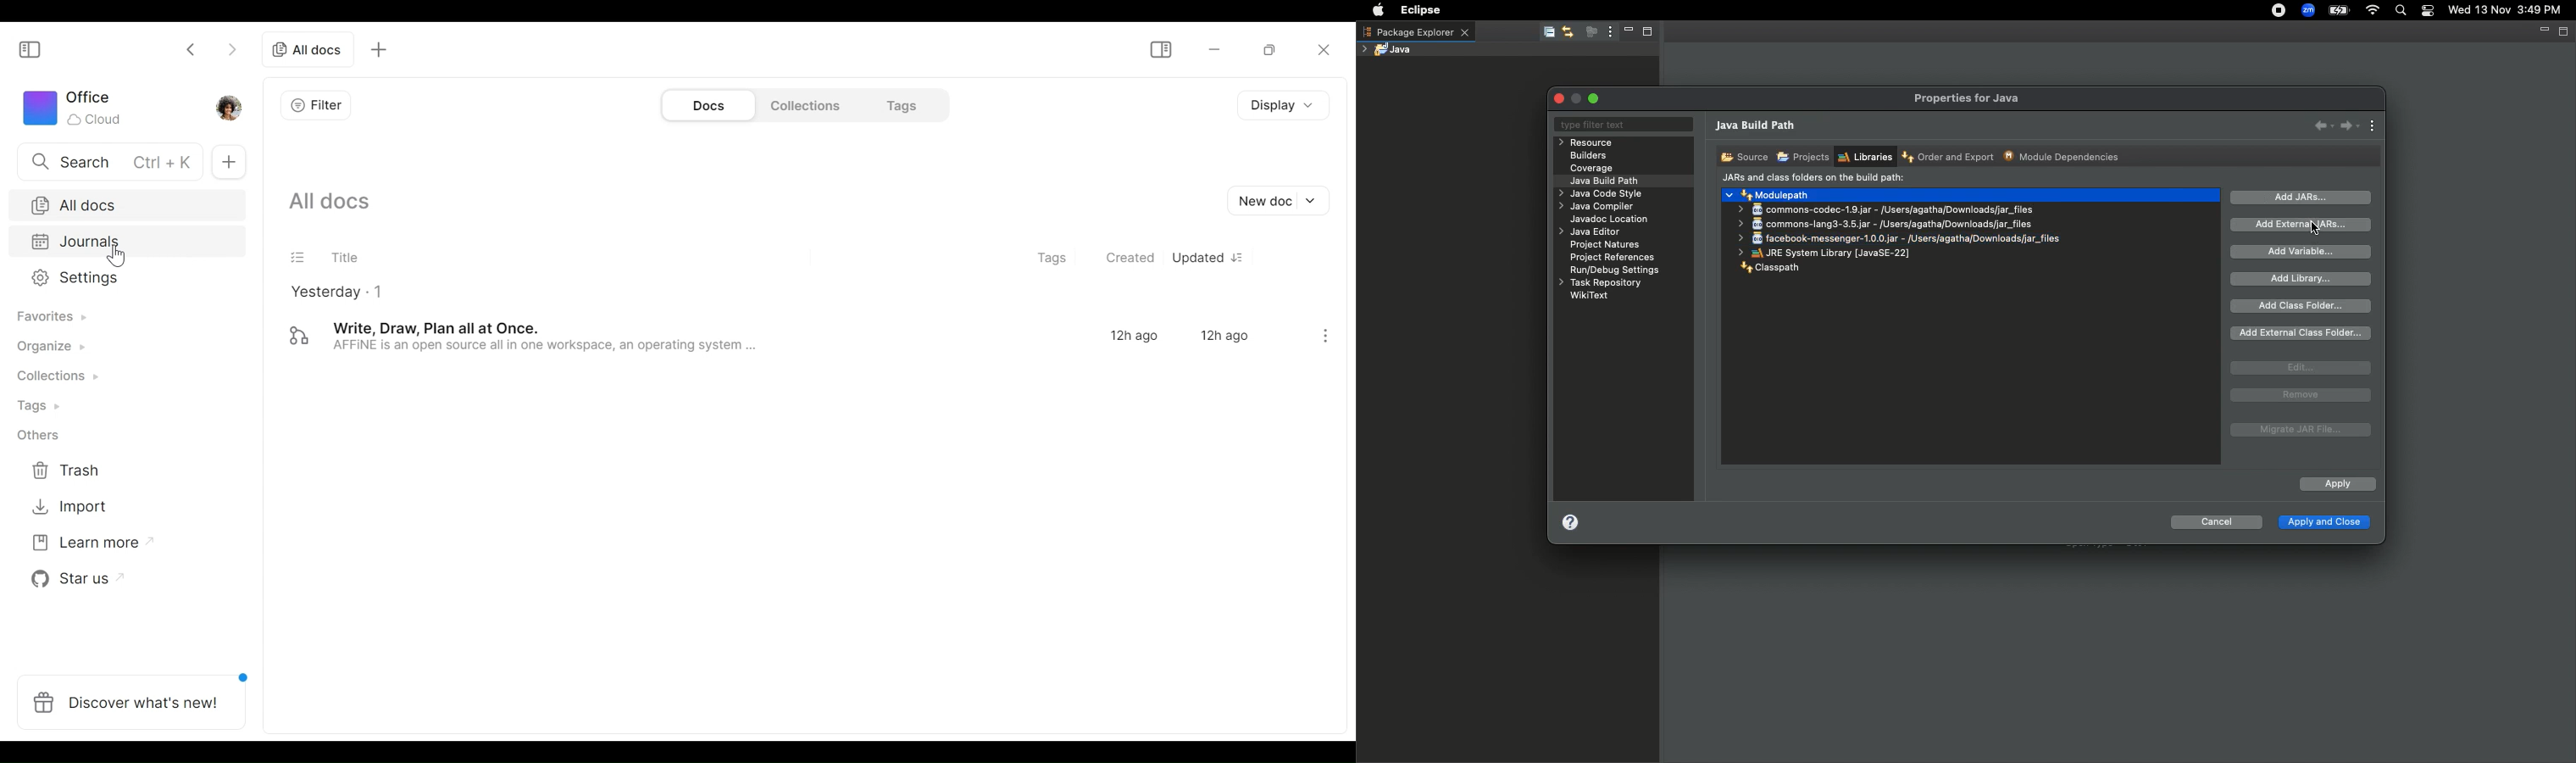  I want to click on Display, so click(1282, 103).